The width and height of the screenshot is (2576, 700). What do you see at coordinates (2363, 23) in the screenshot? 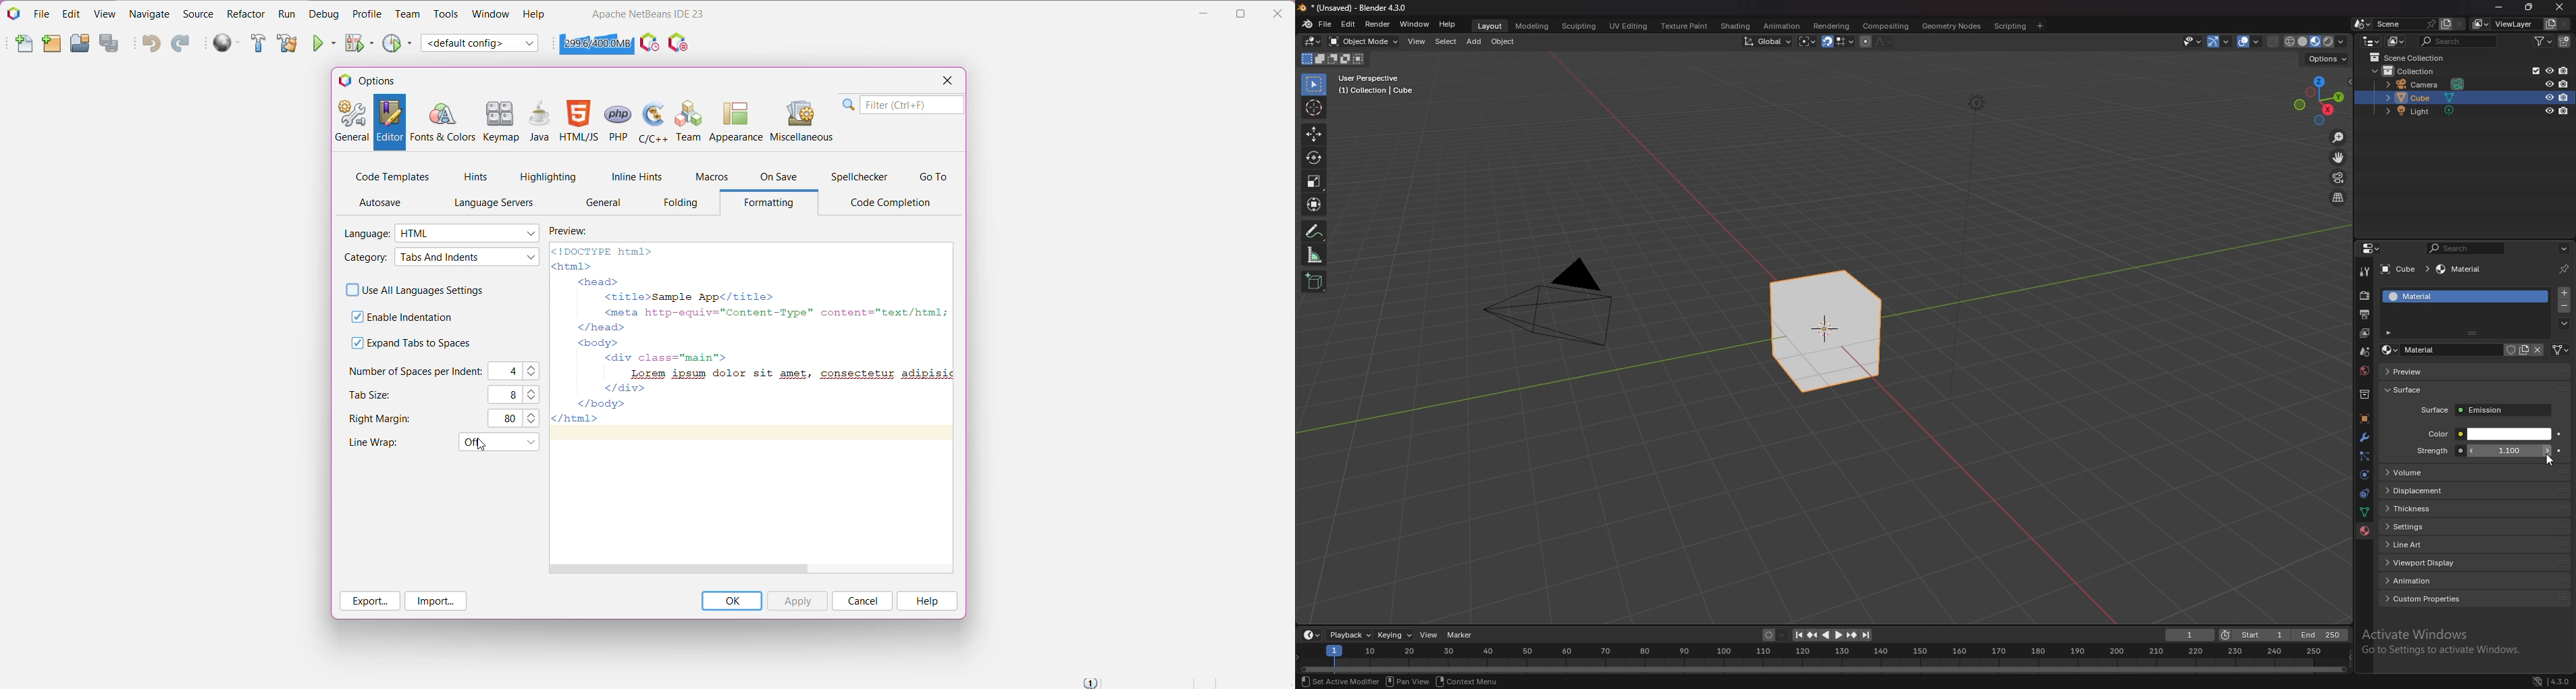
I see `browse scene` at bounding box center [2363, 23].